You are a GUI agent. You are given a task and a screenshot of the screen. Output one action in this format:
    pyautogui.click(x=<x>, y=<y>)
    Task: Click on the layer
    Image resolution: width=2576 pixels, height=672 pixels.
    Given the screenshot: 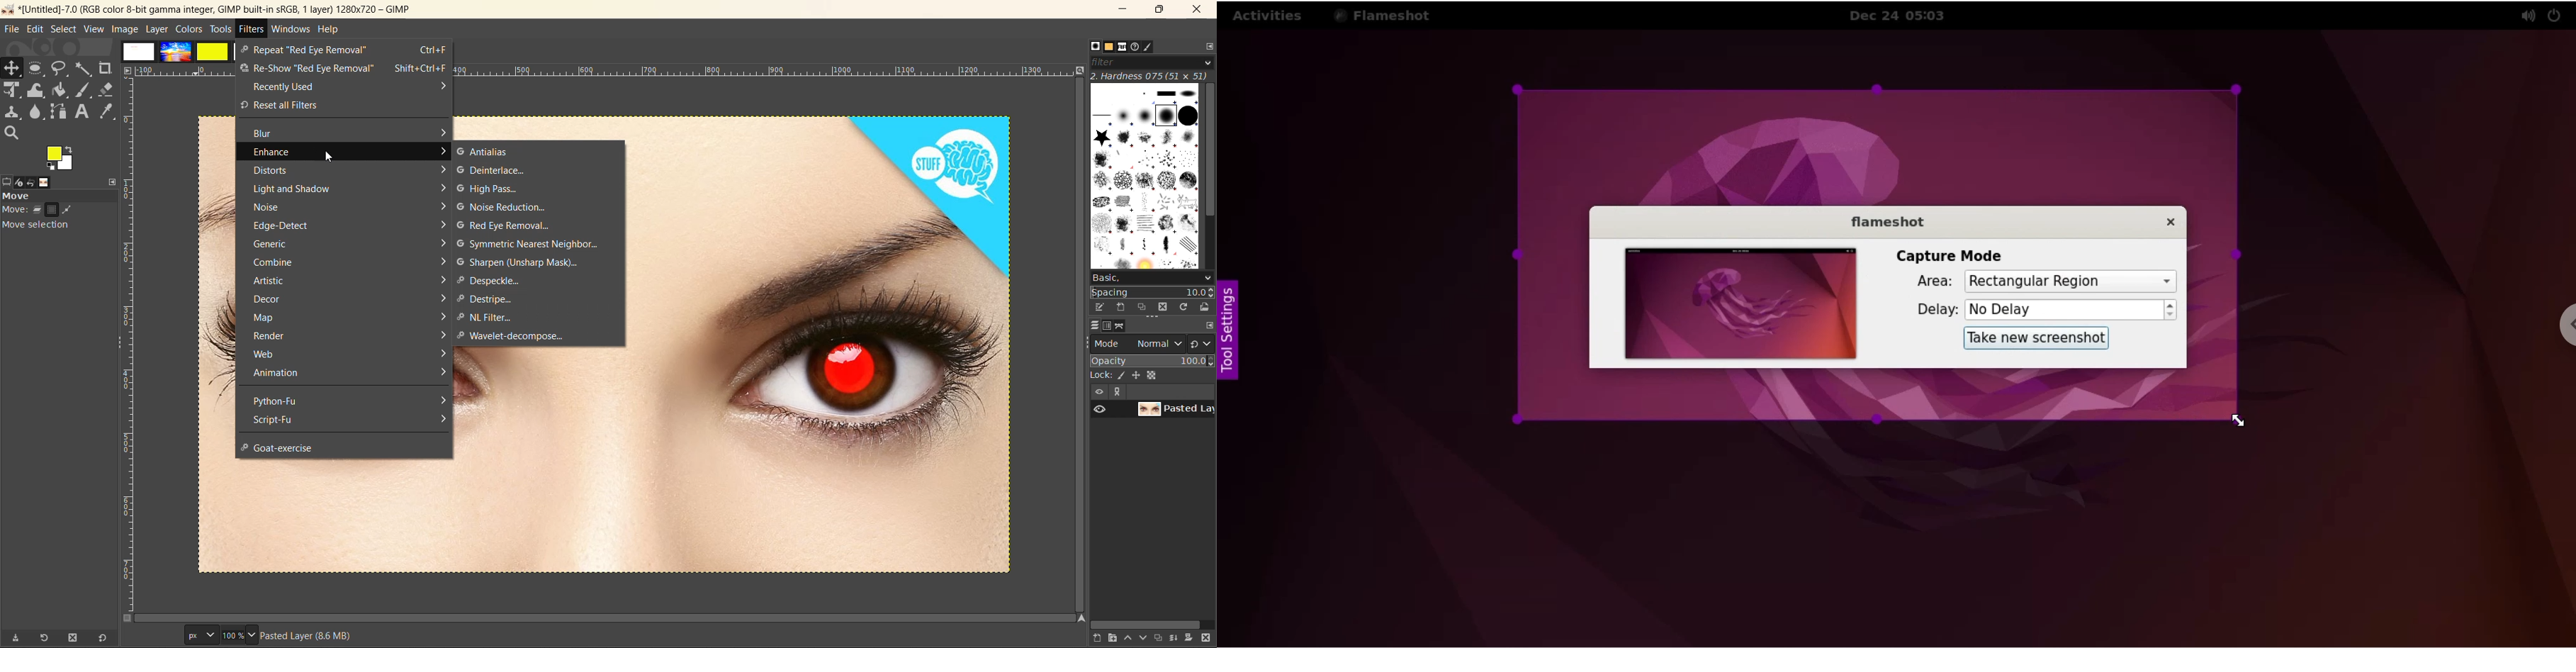 What is the action you would take?
    pyautogui.click(x=1089, y=327)
    